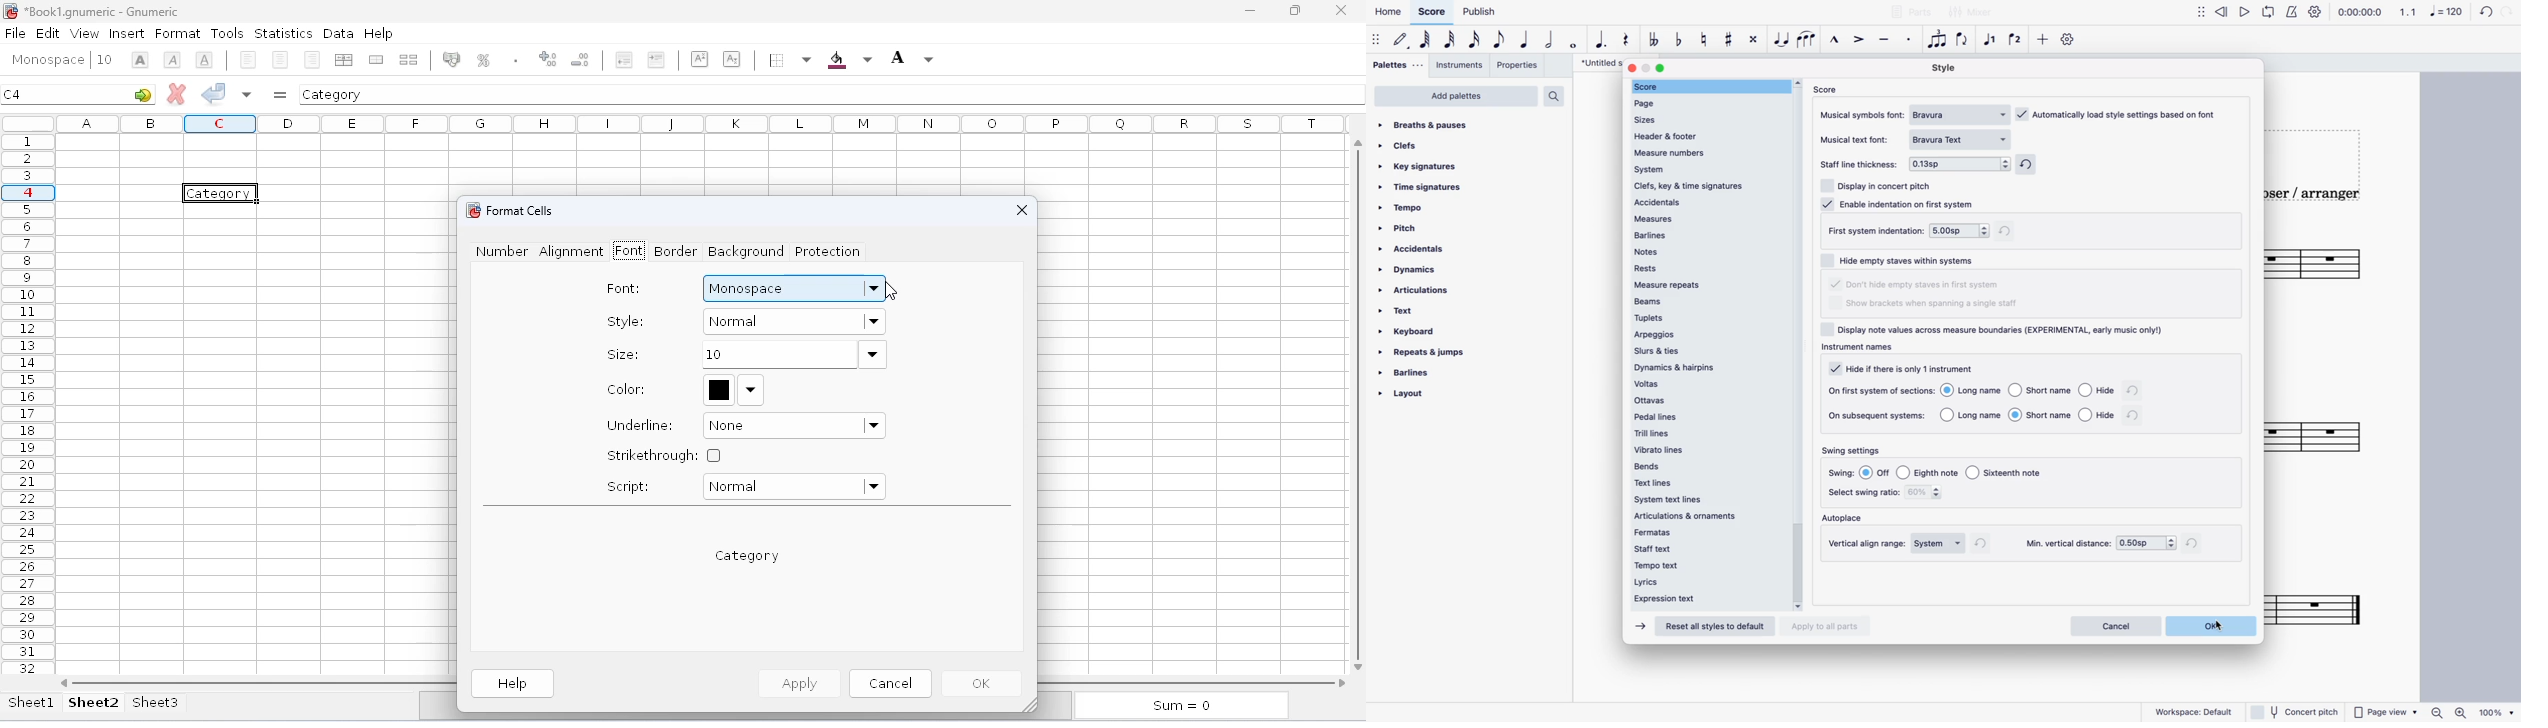 This screenshot has height=728, width=2548. What do you see at coordinates (674, 251) in the screenshot?
I see `border` at bounding box center [674, 251].